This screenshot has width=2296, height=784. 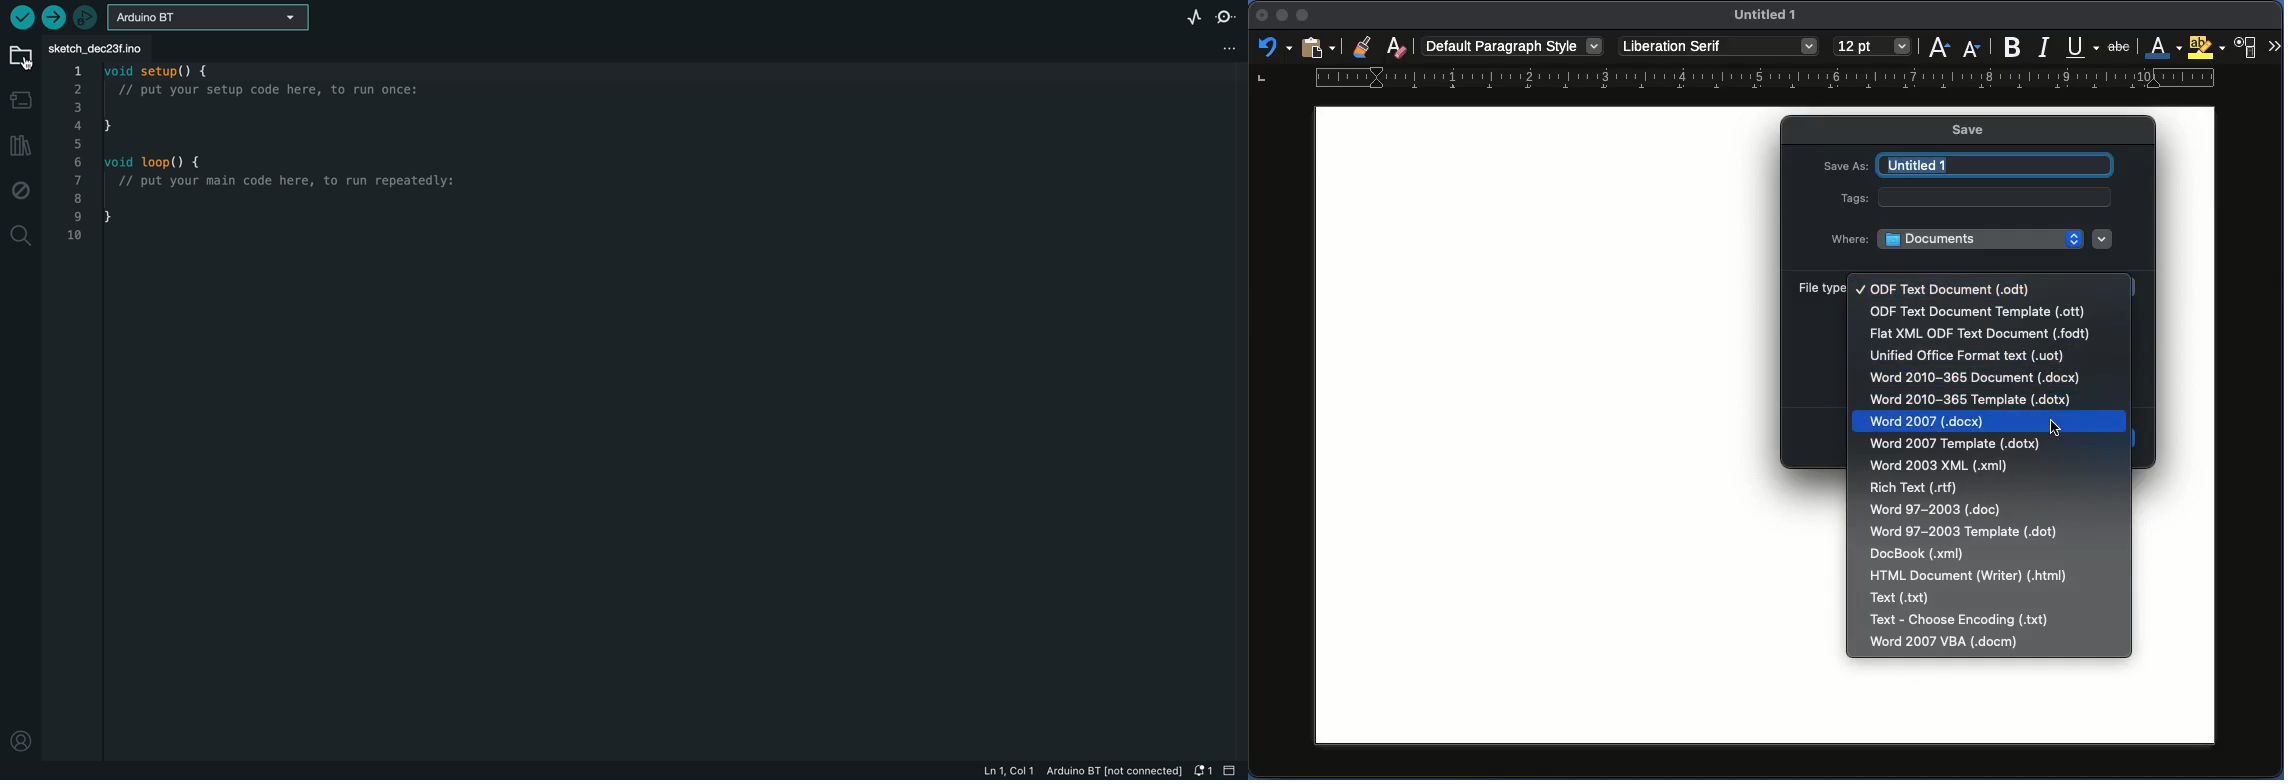 I want to click on file setting, so click(x=1225, y=47).